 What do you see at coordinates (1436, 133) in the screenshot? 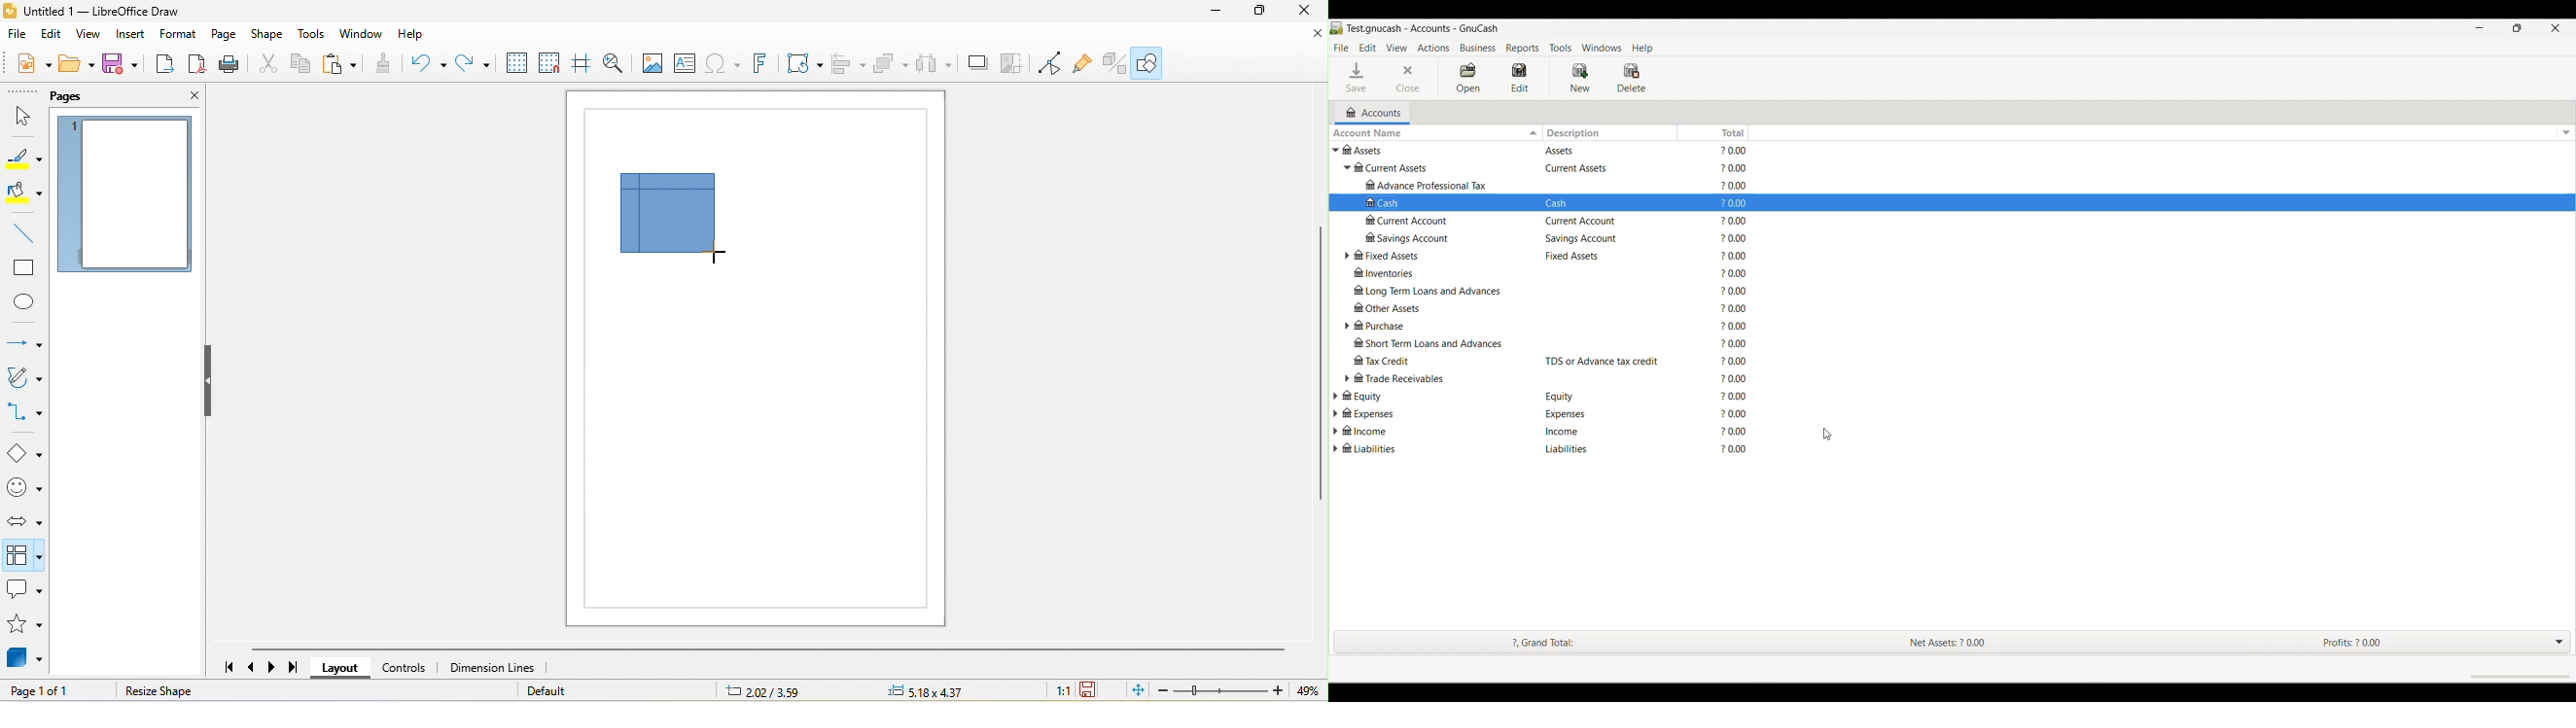
I see `Change sort order of Account Name column` at bounding box center [1436, 133].